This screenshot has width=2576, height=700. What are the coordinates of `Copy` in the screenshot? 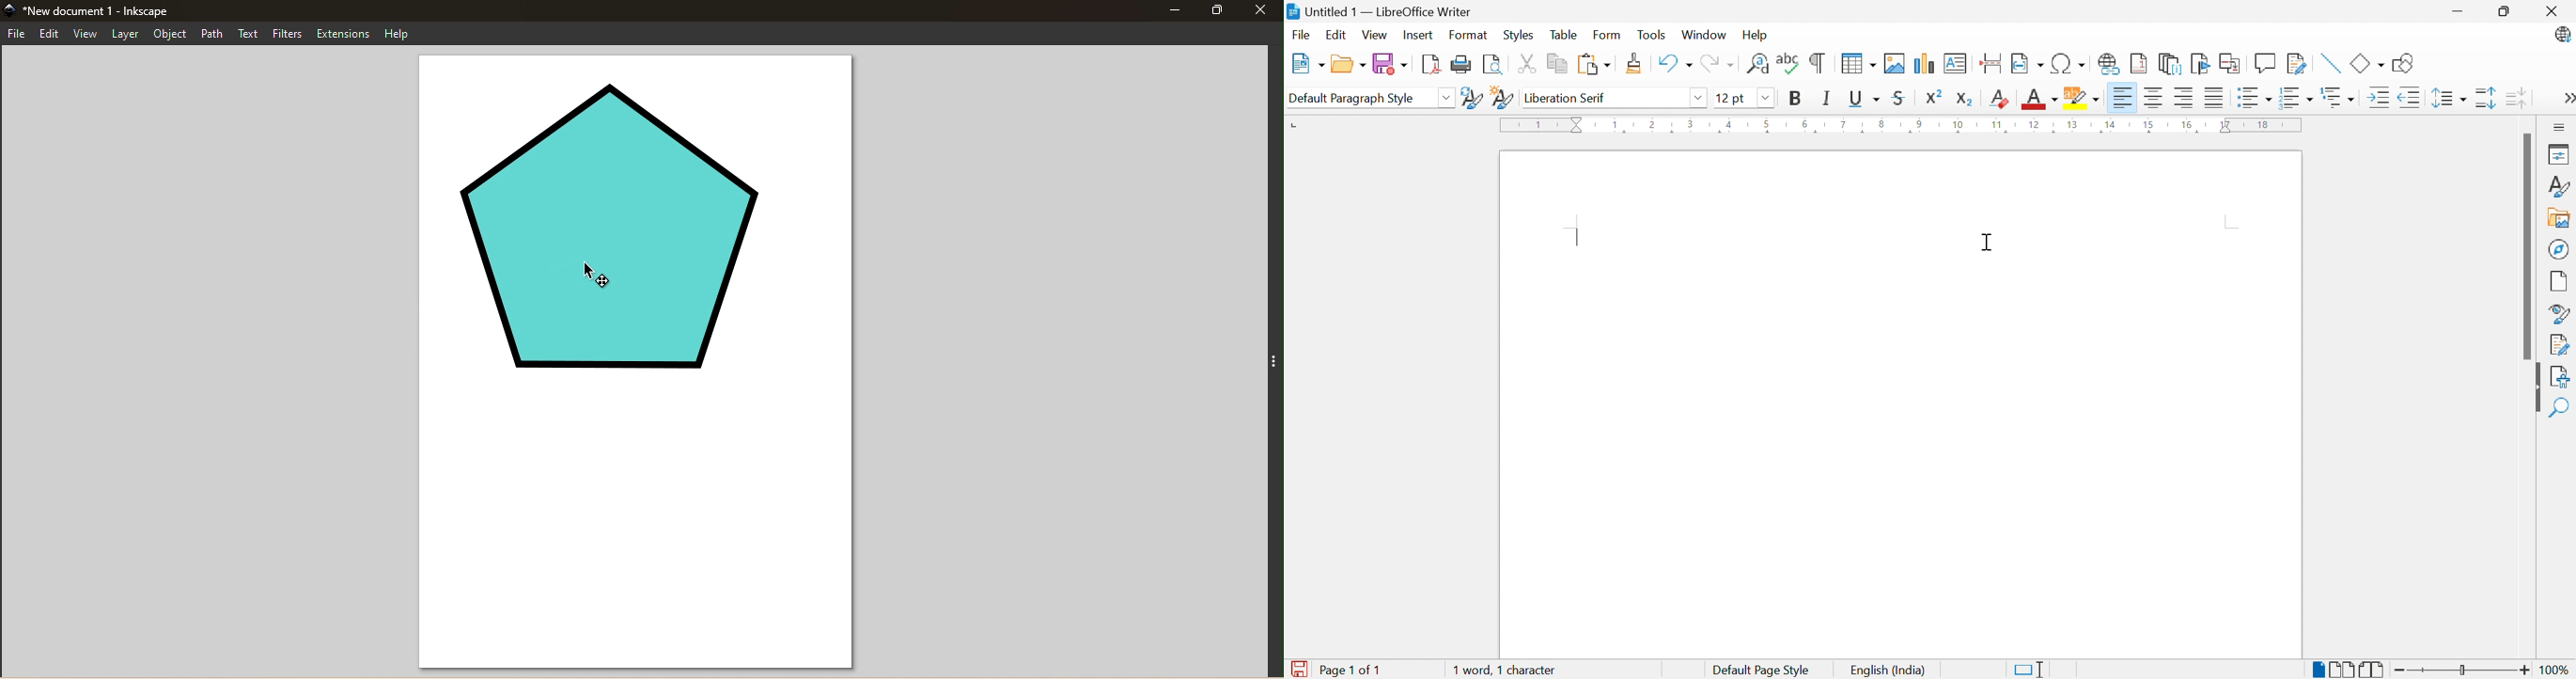 It's located at (1558, 63).